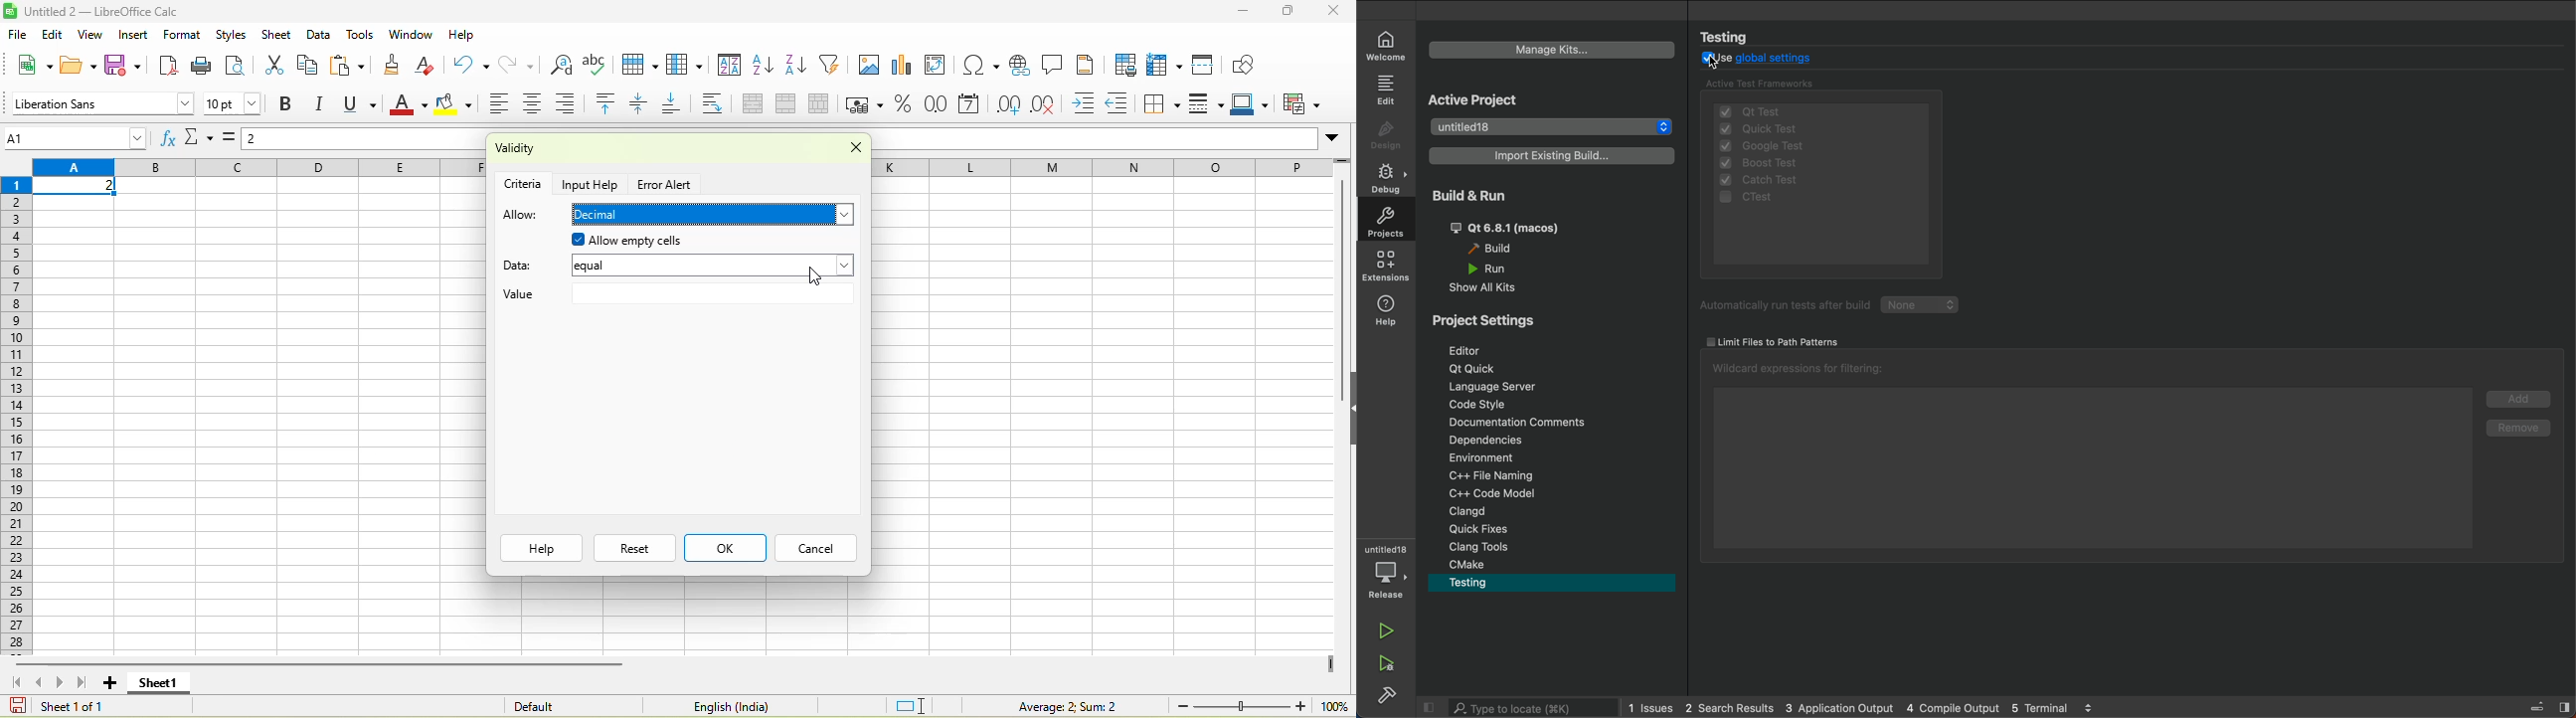 The width and height of the screenshot is (2576, 728). Describe the element at coordinates (912, 704) in the screenshot. I see `standard selection` at that location.